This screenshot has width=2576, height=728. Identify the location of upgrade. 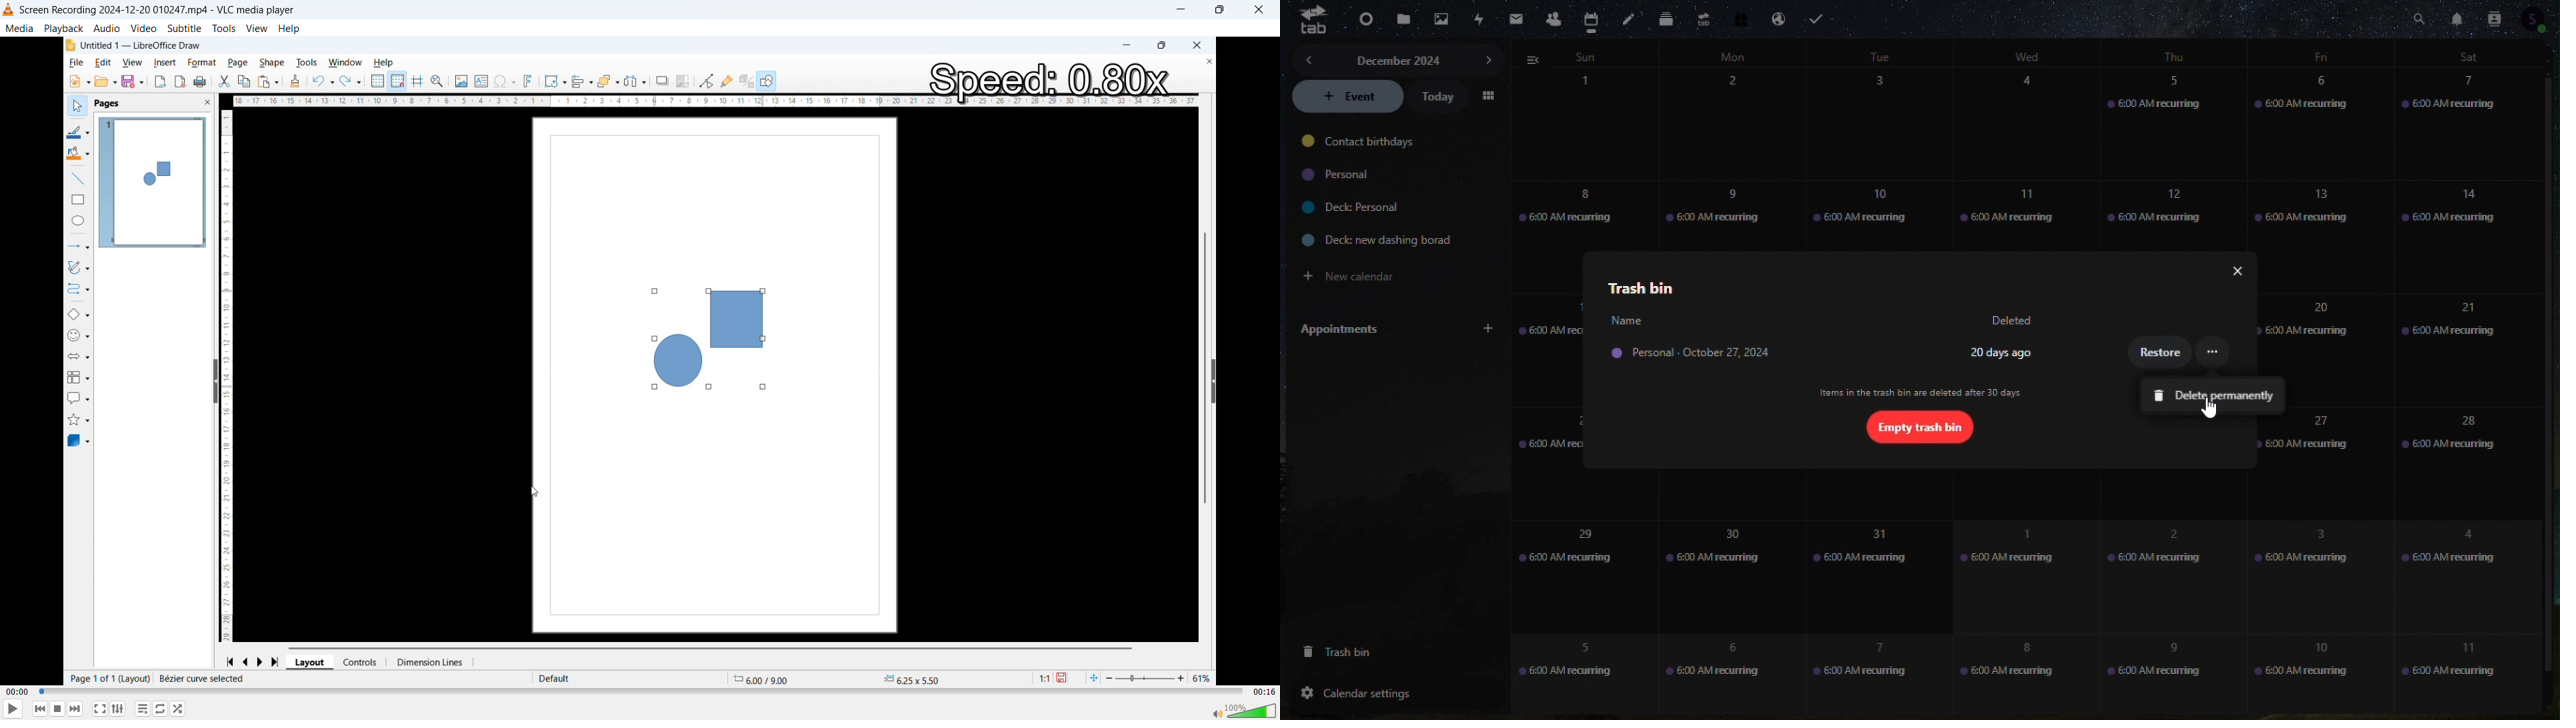
(1702, 18).